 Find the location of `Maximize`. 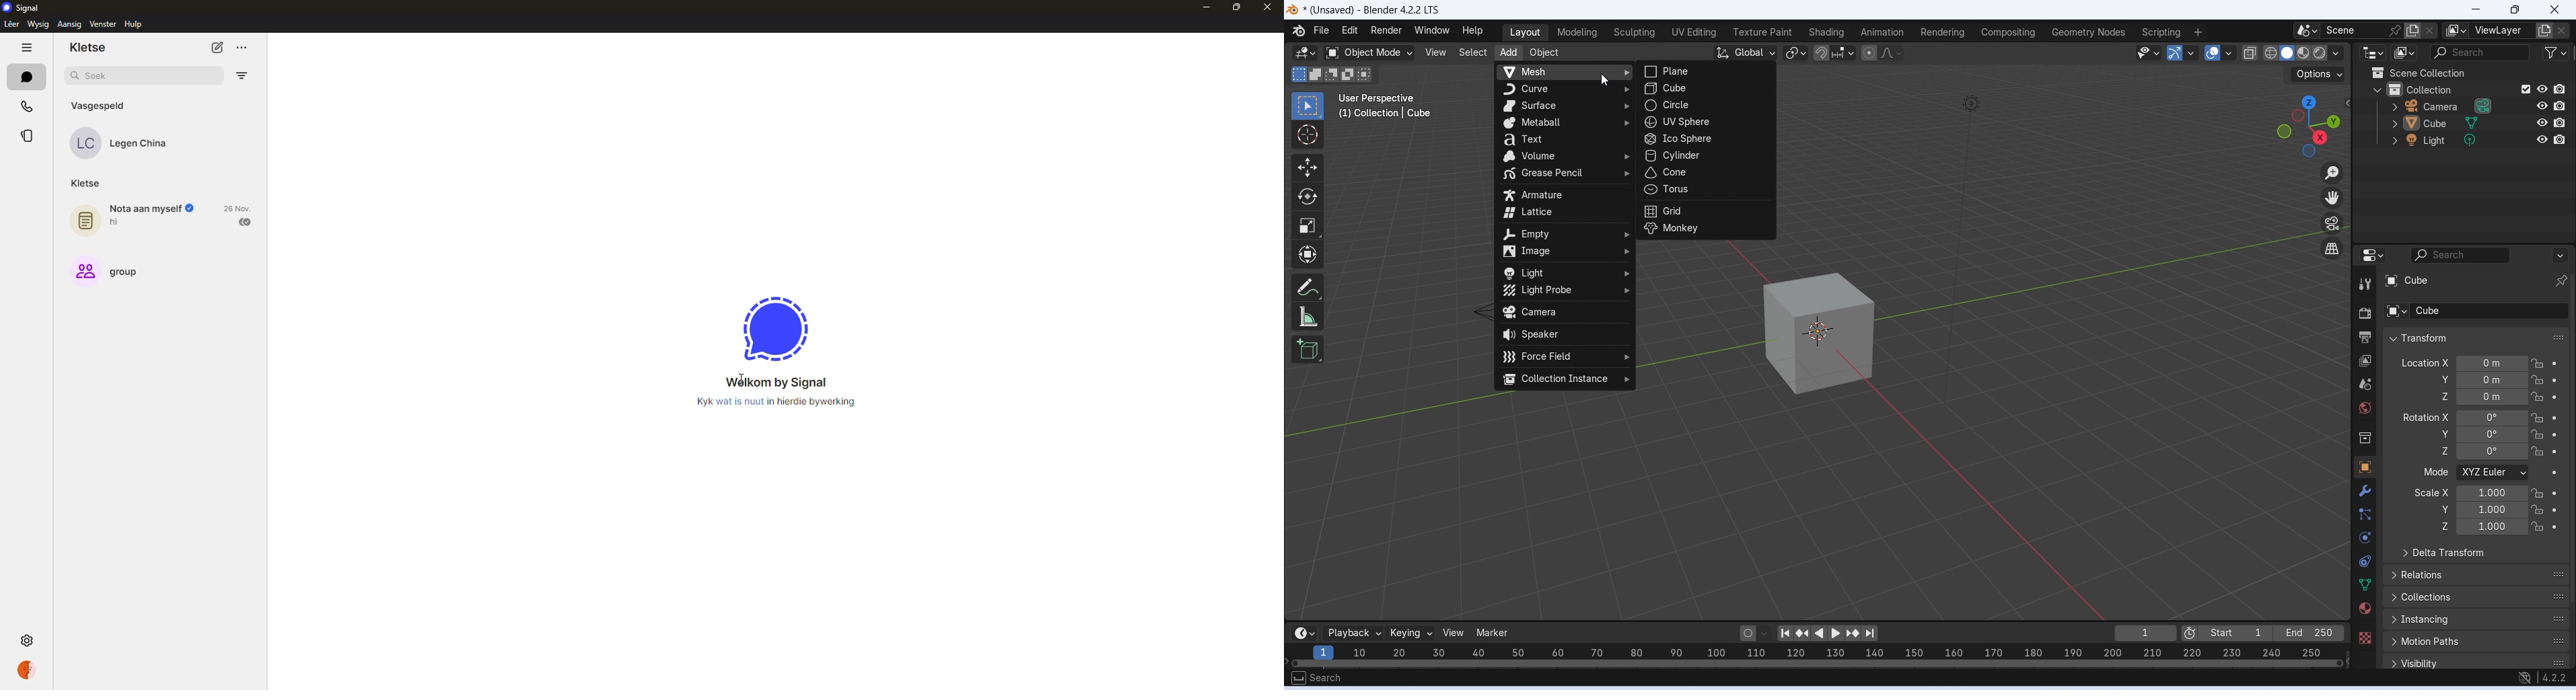

Maximize is located at coordinates (2513, 9).